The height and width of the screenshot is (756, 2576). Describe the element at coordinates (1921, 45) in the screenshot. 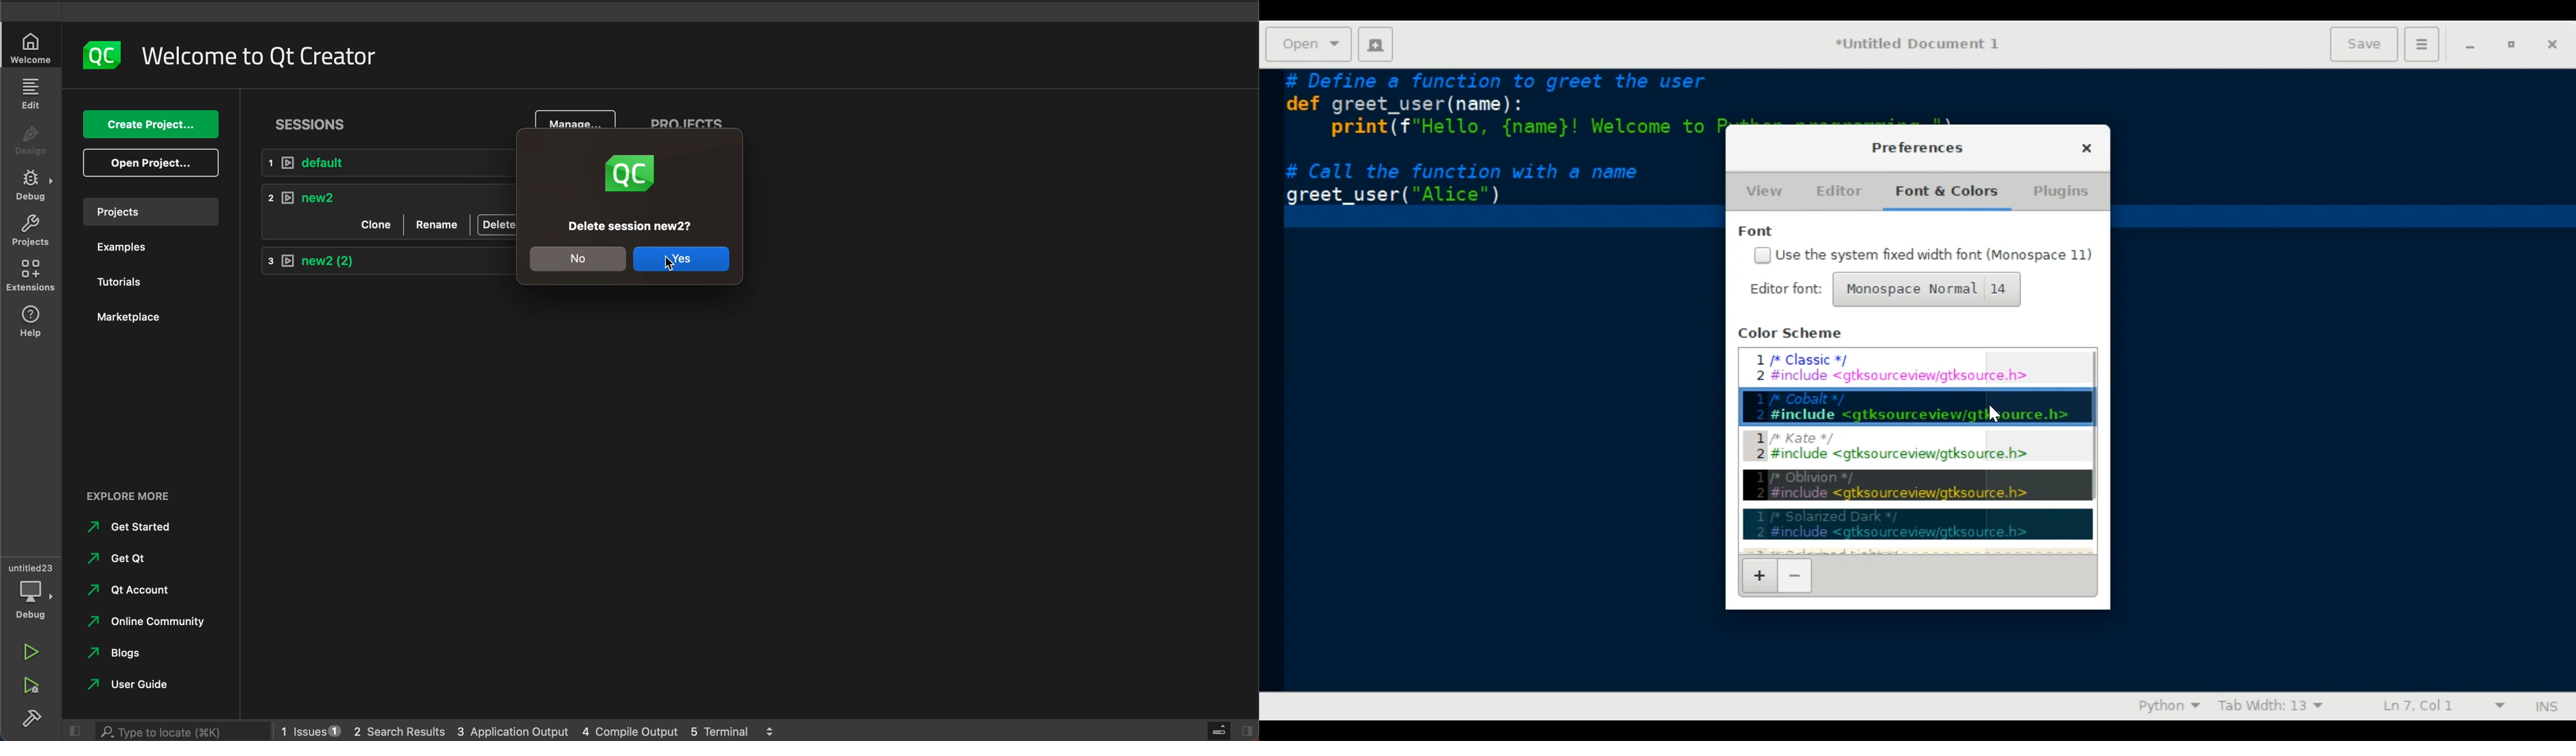

I see `Document name` at that location.